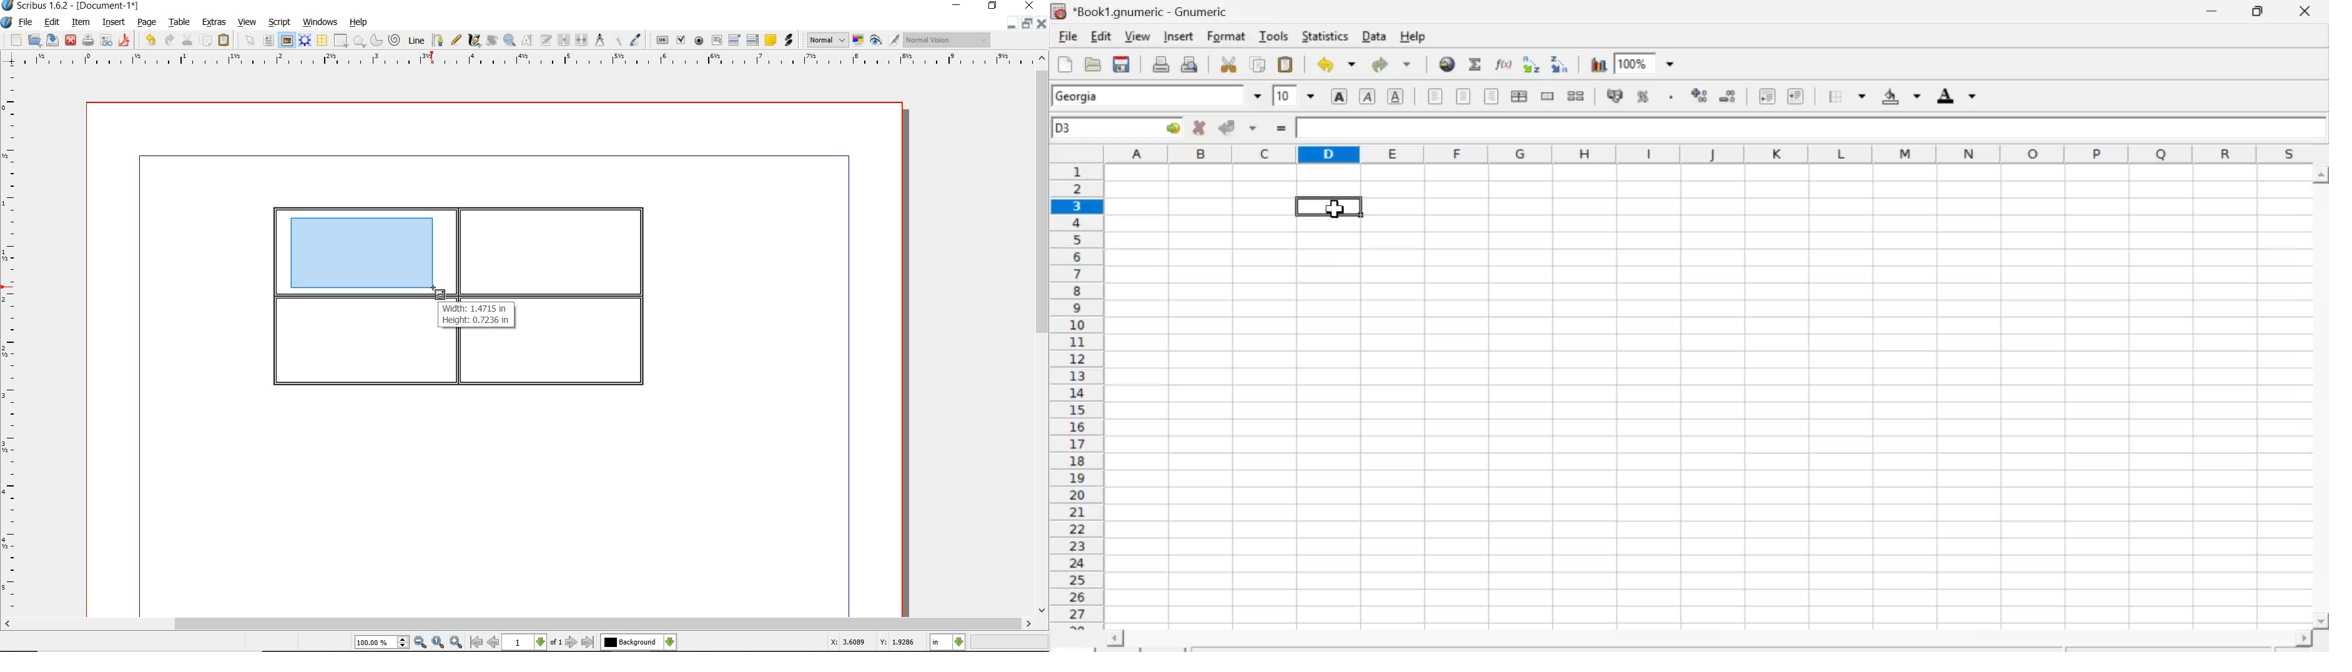 Image resolution: width=2352 pixels, height=672 pixels. Describe the element at coordinates (589, 642) in the screenshot. I see `go to last page` at that location.